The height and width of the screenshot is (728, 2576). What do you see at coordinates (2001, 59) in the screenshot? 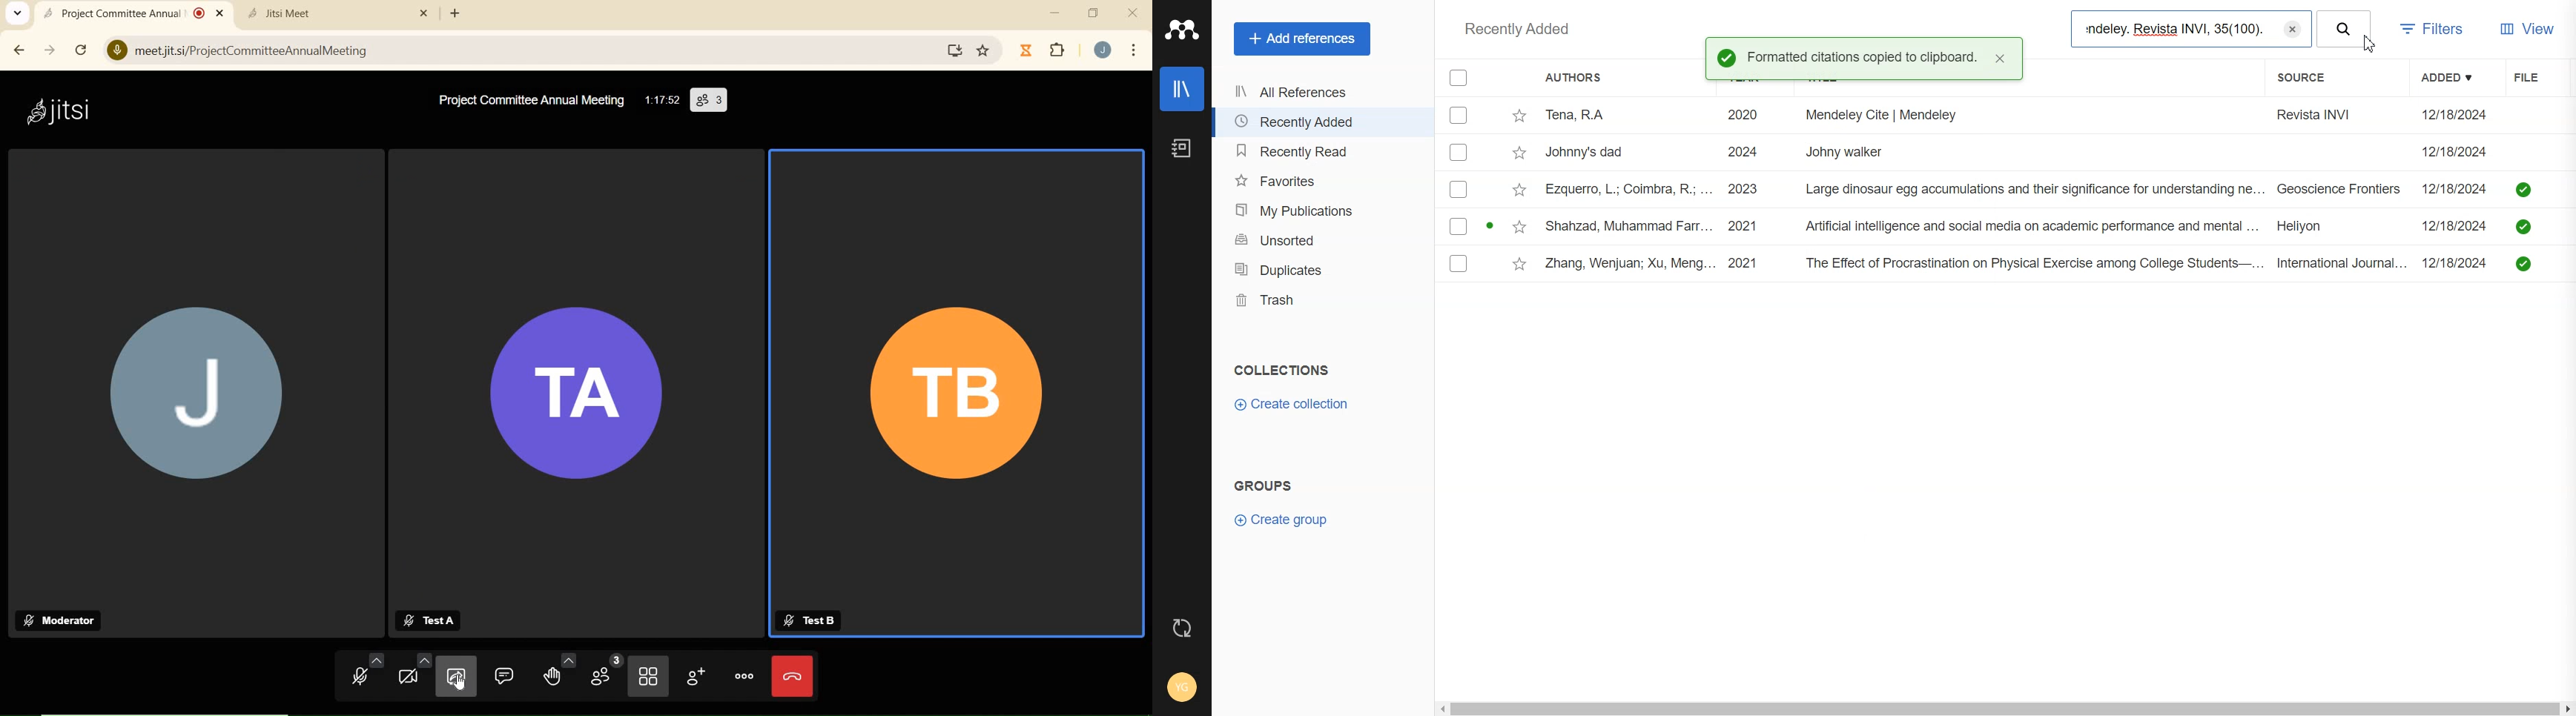
I see `close` at bounding box center [2001, 59].